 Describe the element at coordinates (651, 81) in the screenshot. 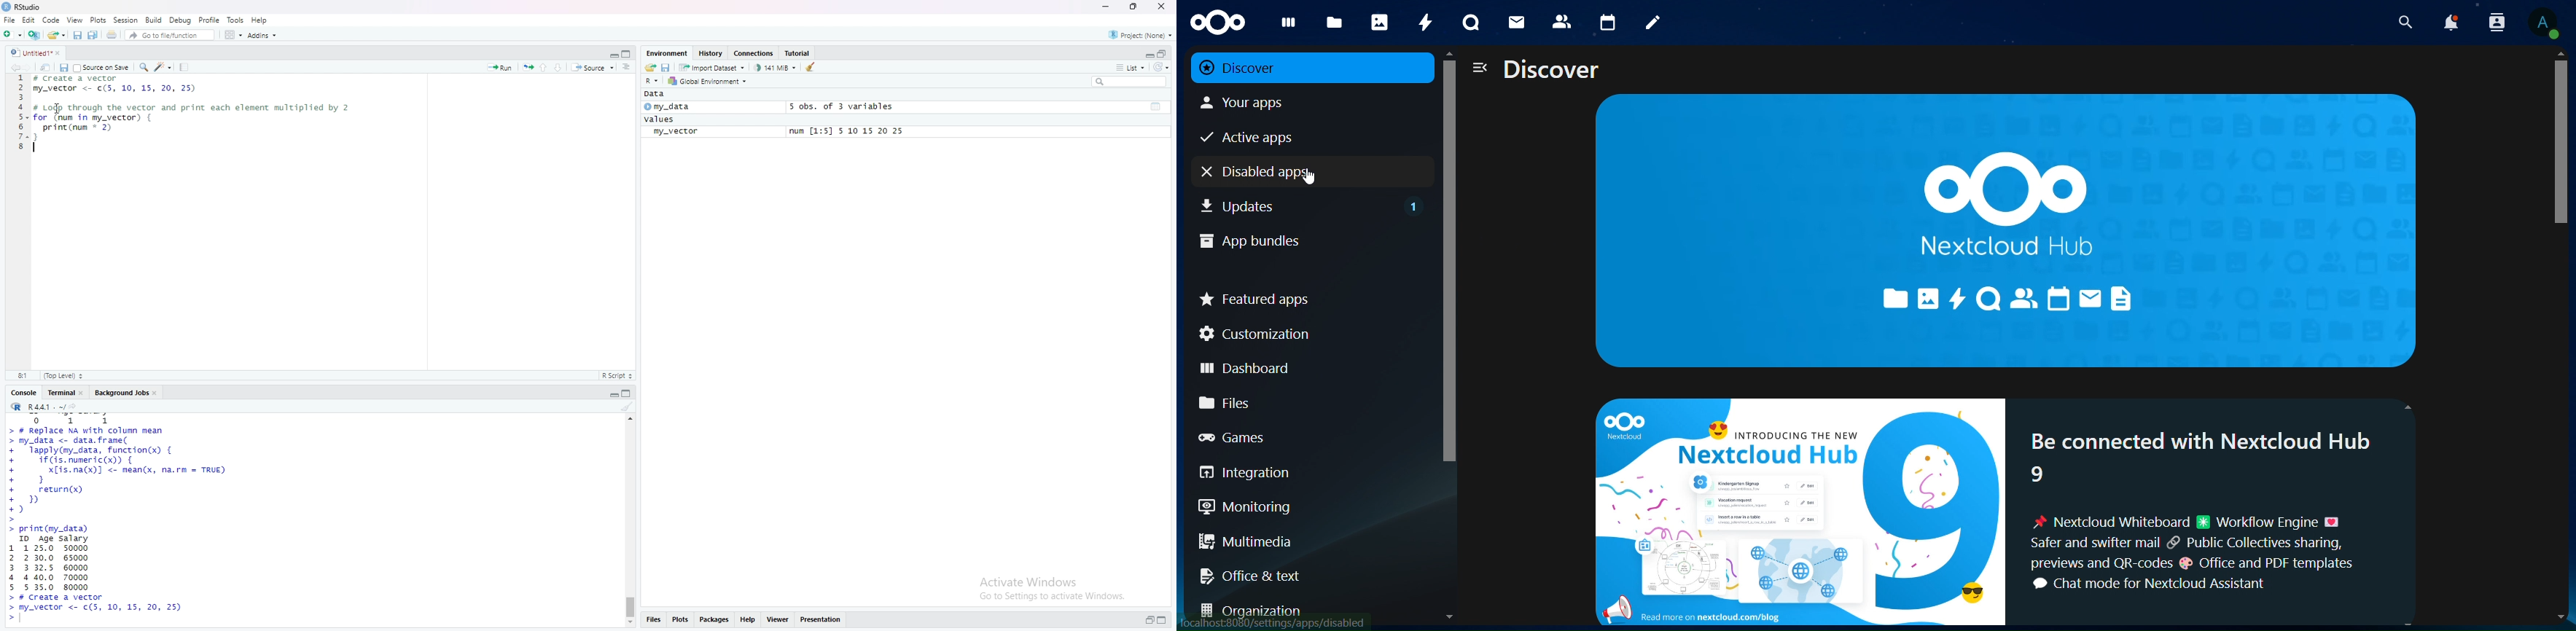

I see `R` at that location.